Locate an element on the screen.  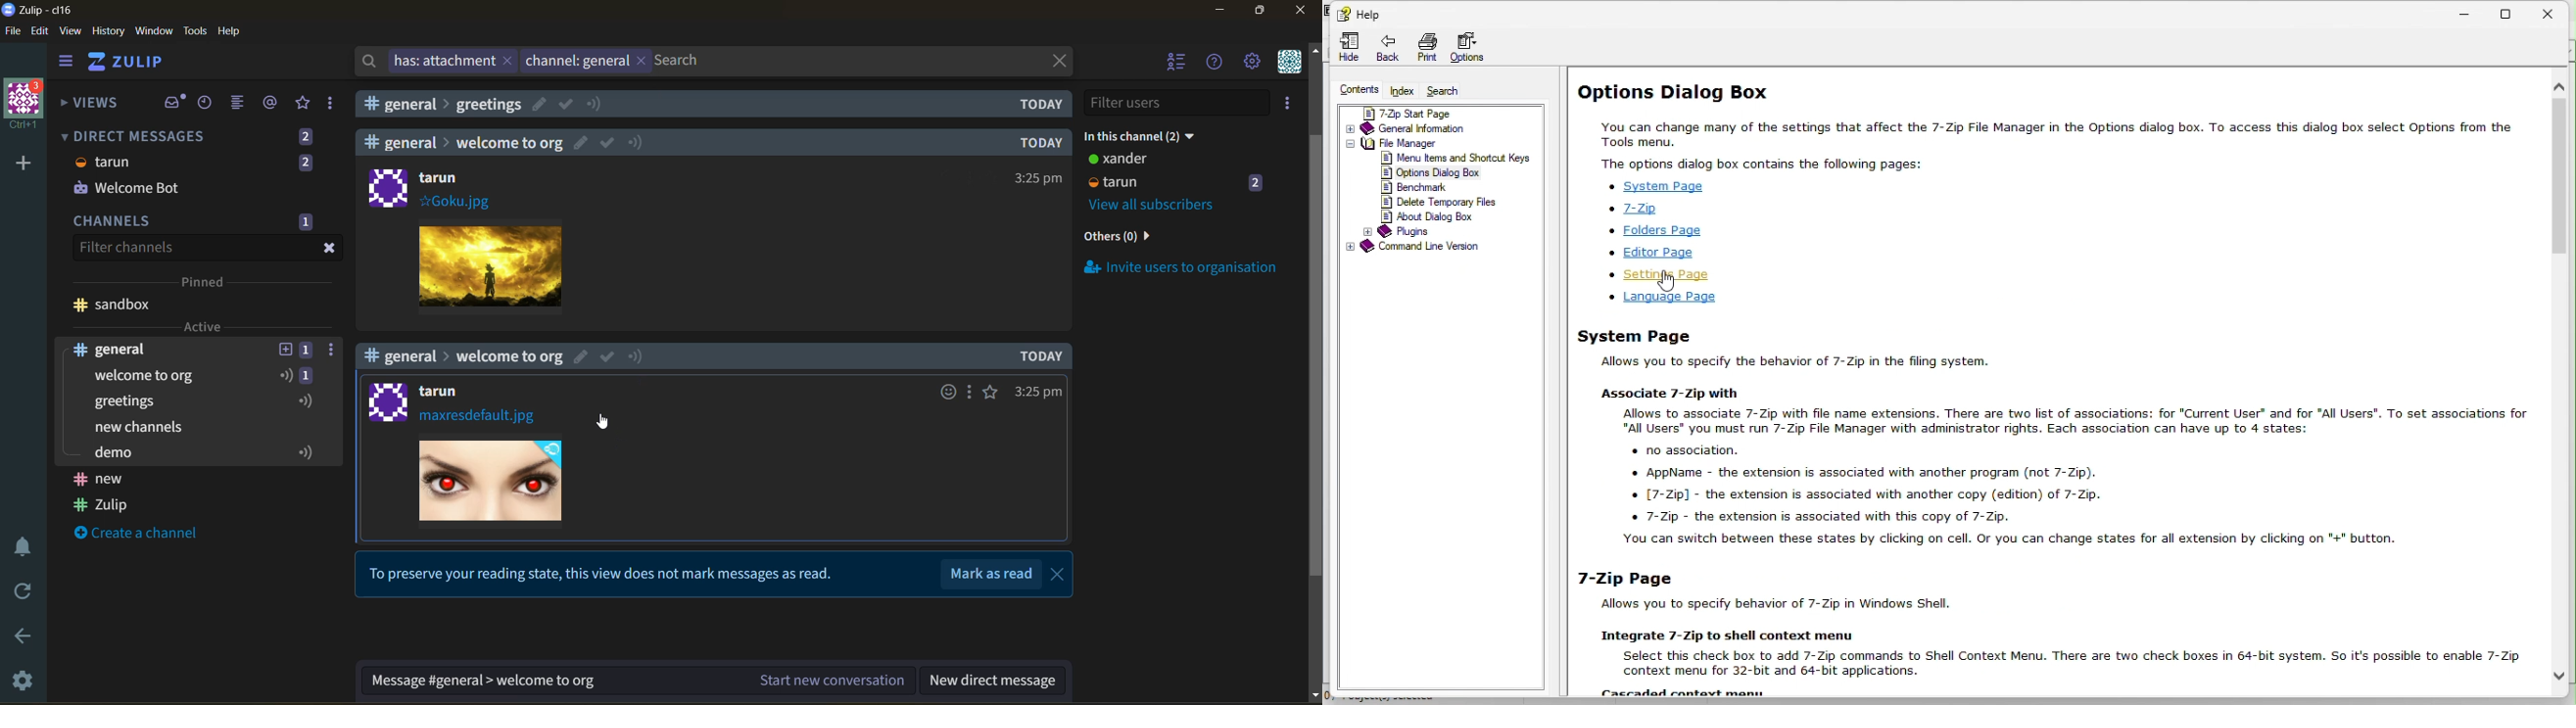
logo is located at coordinates (383, 400).